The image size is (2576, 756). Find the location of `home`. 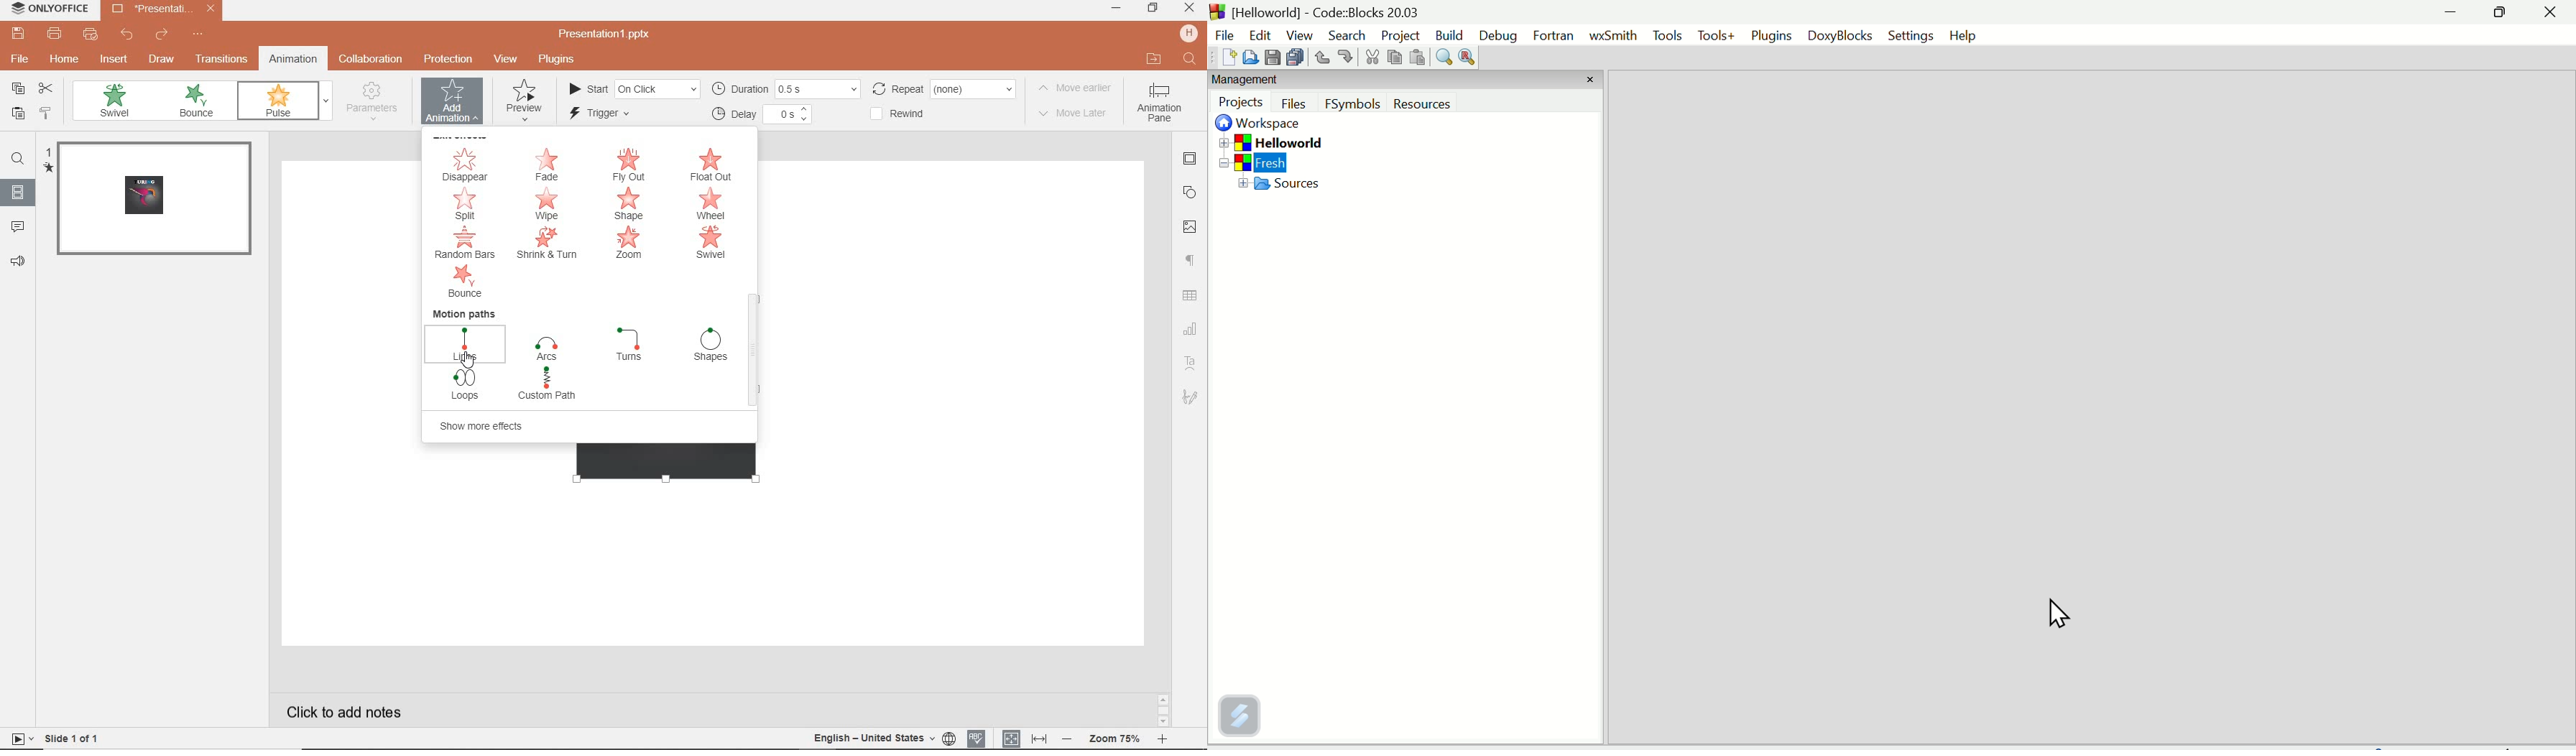

home is located at coordinates (63, 58).